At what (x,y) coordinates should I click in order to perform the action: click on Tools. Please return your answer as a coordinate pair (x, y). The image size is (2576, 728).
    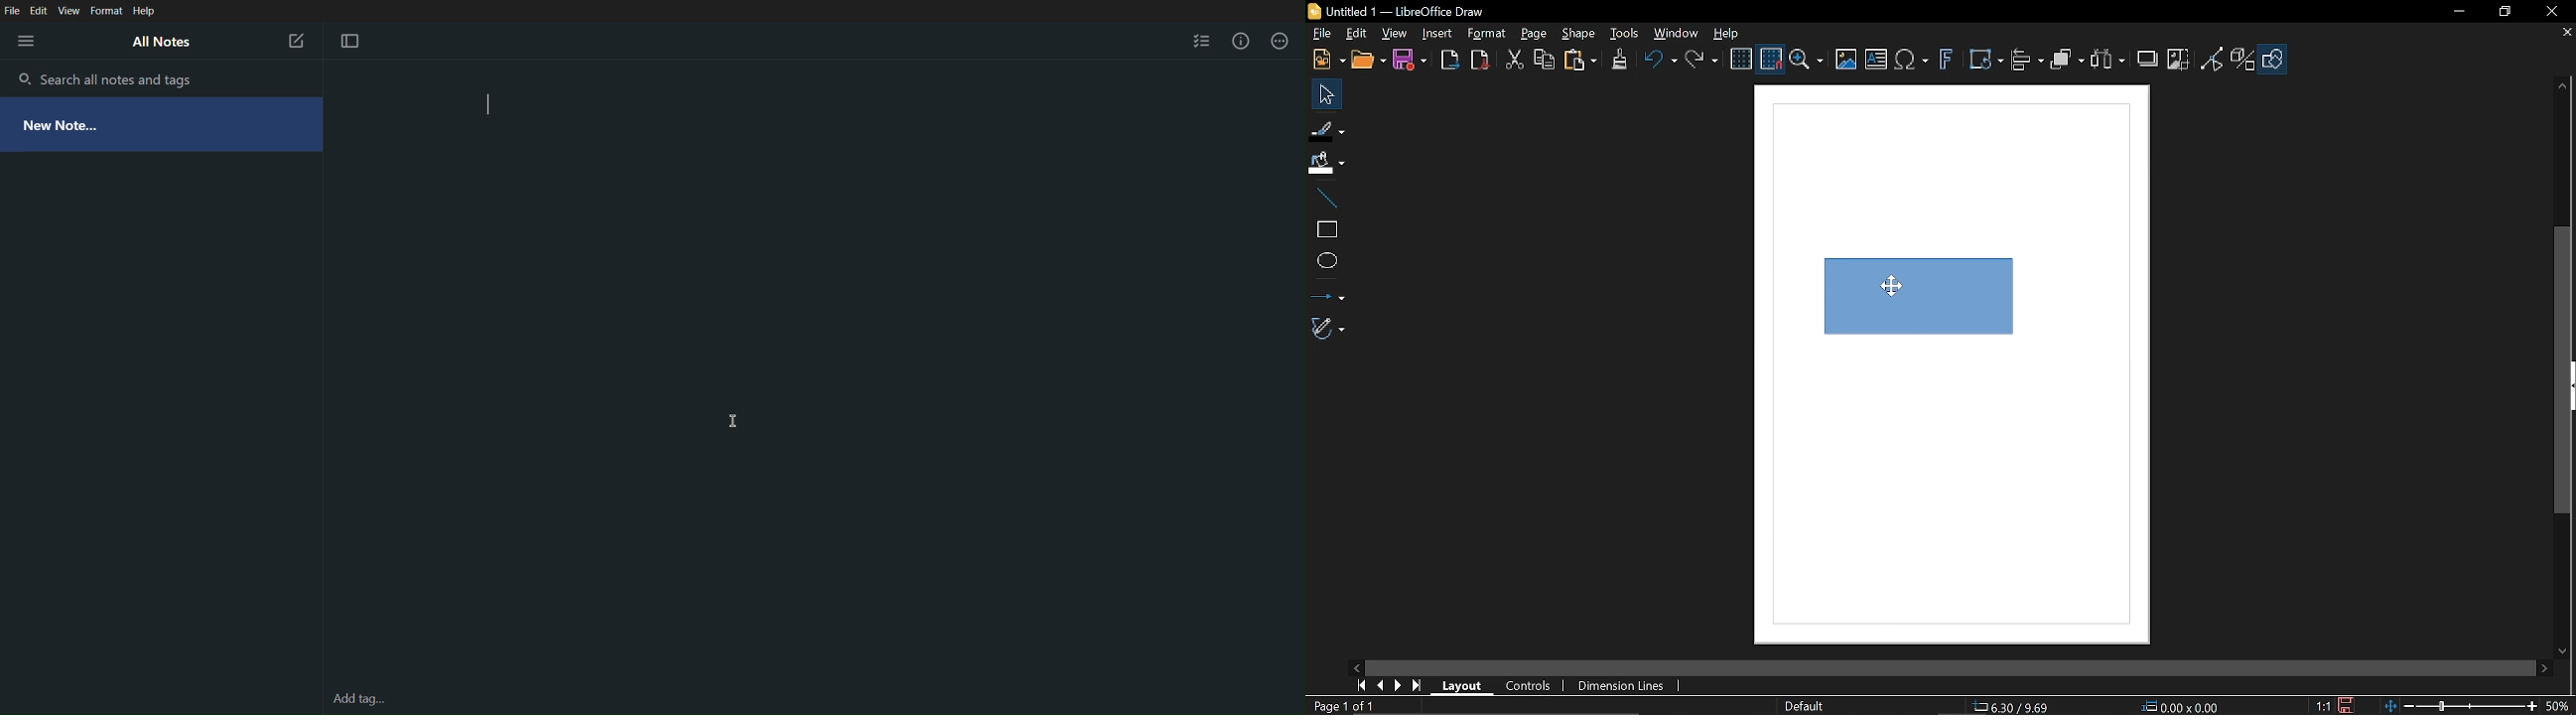
    Looking at the image, I should click on (1625, 34).